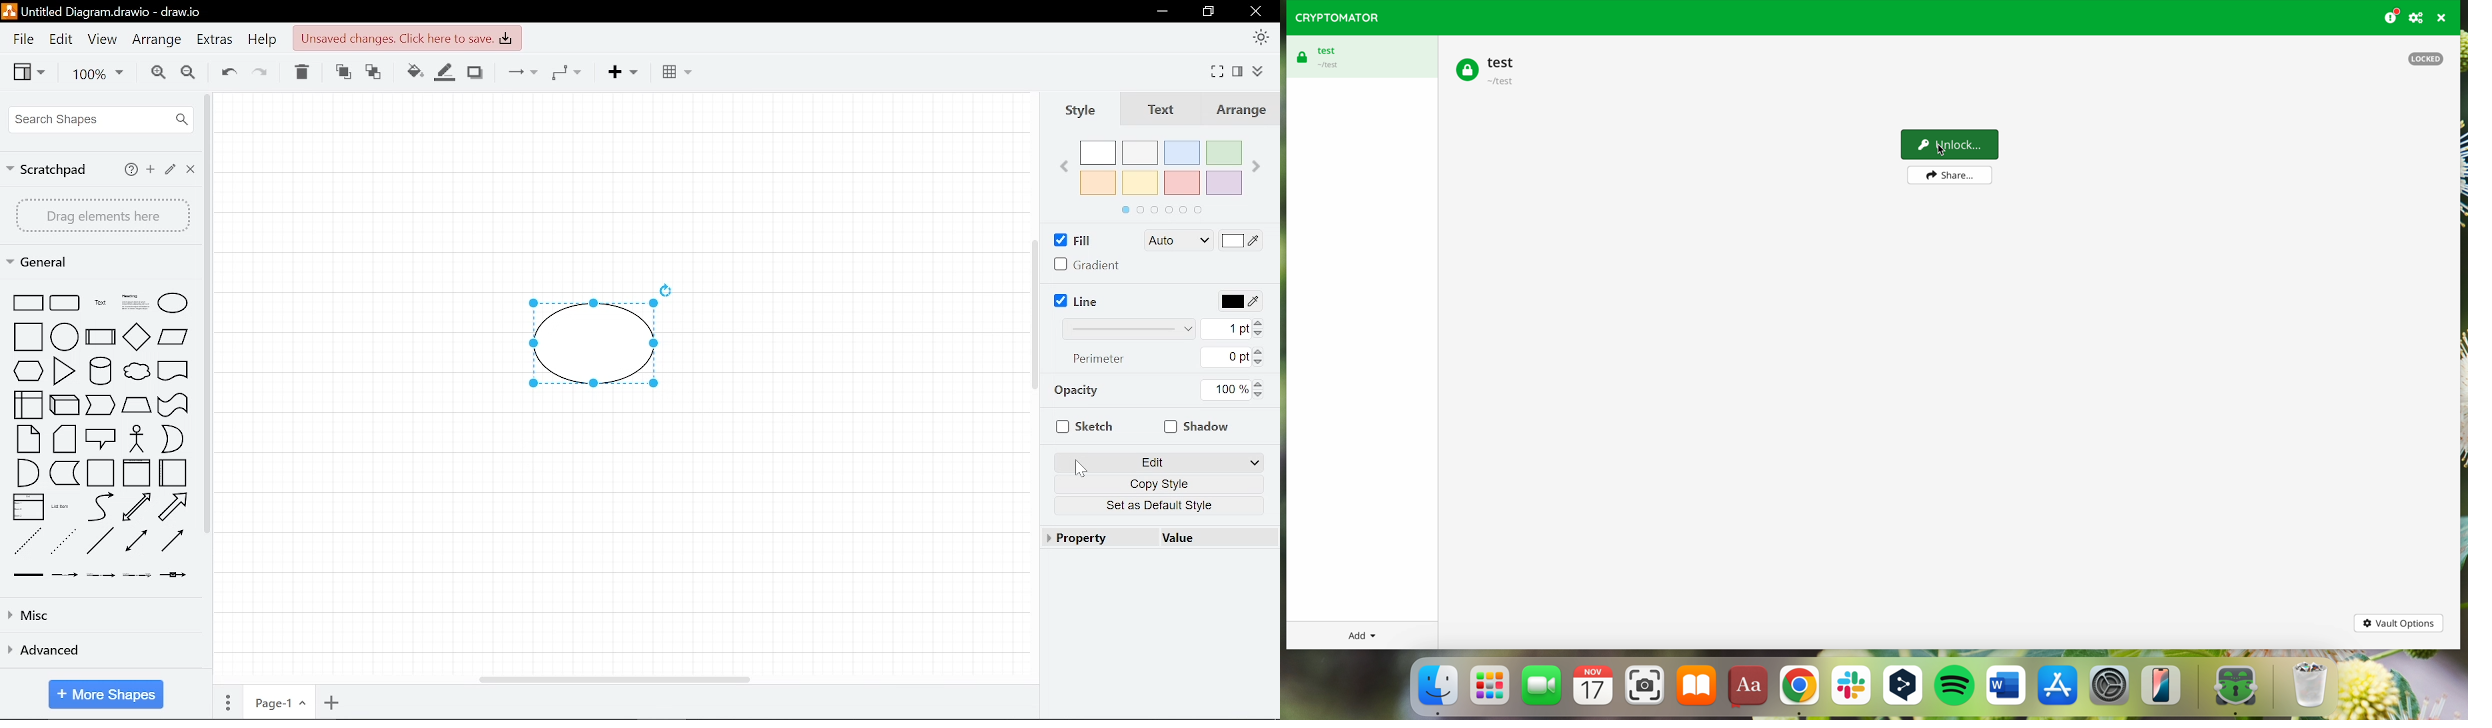  Describe the element at coordinates (215, 41) in the screenshot. I see `Extras` at that location.